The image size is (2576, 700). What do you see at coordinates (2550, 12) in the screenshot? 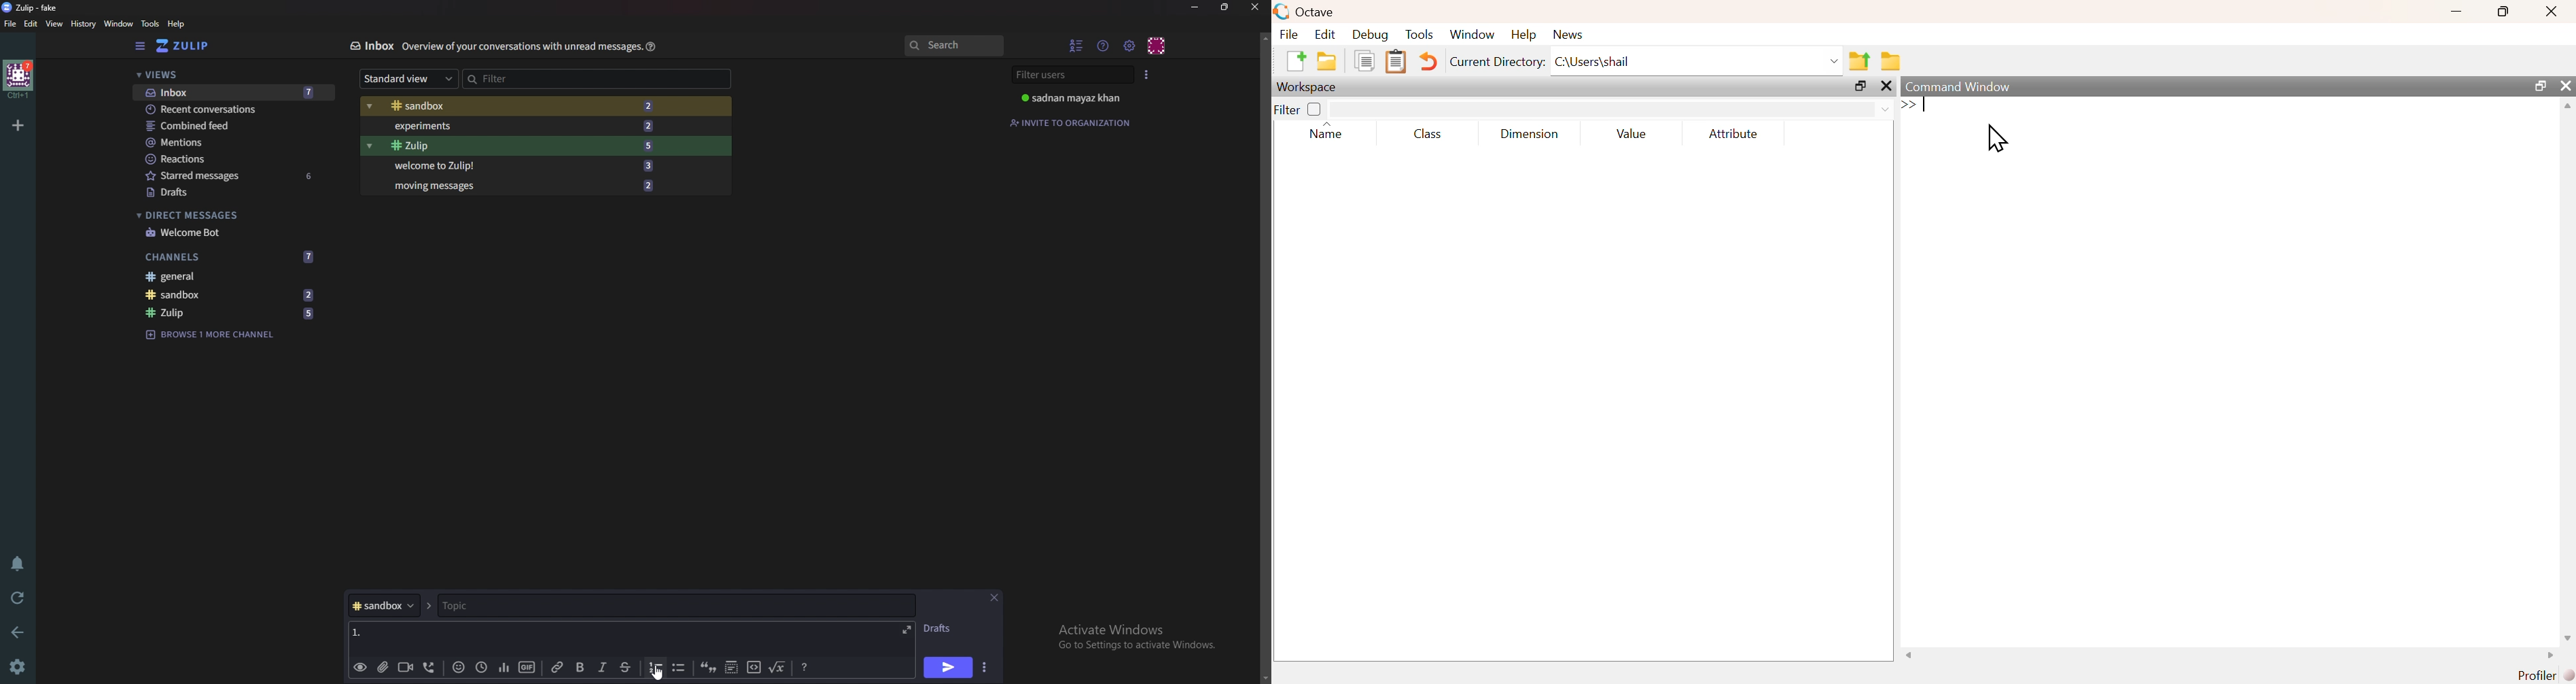
I see `Close` at bounding box center [2550, 12].